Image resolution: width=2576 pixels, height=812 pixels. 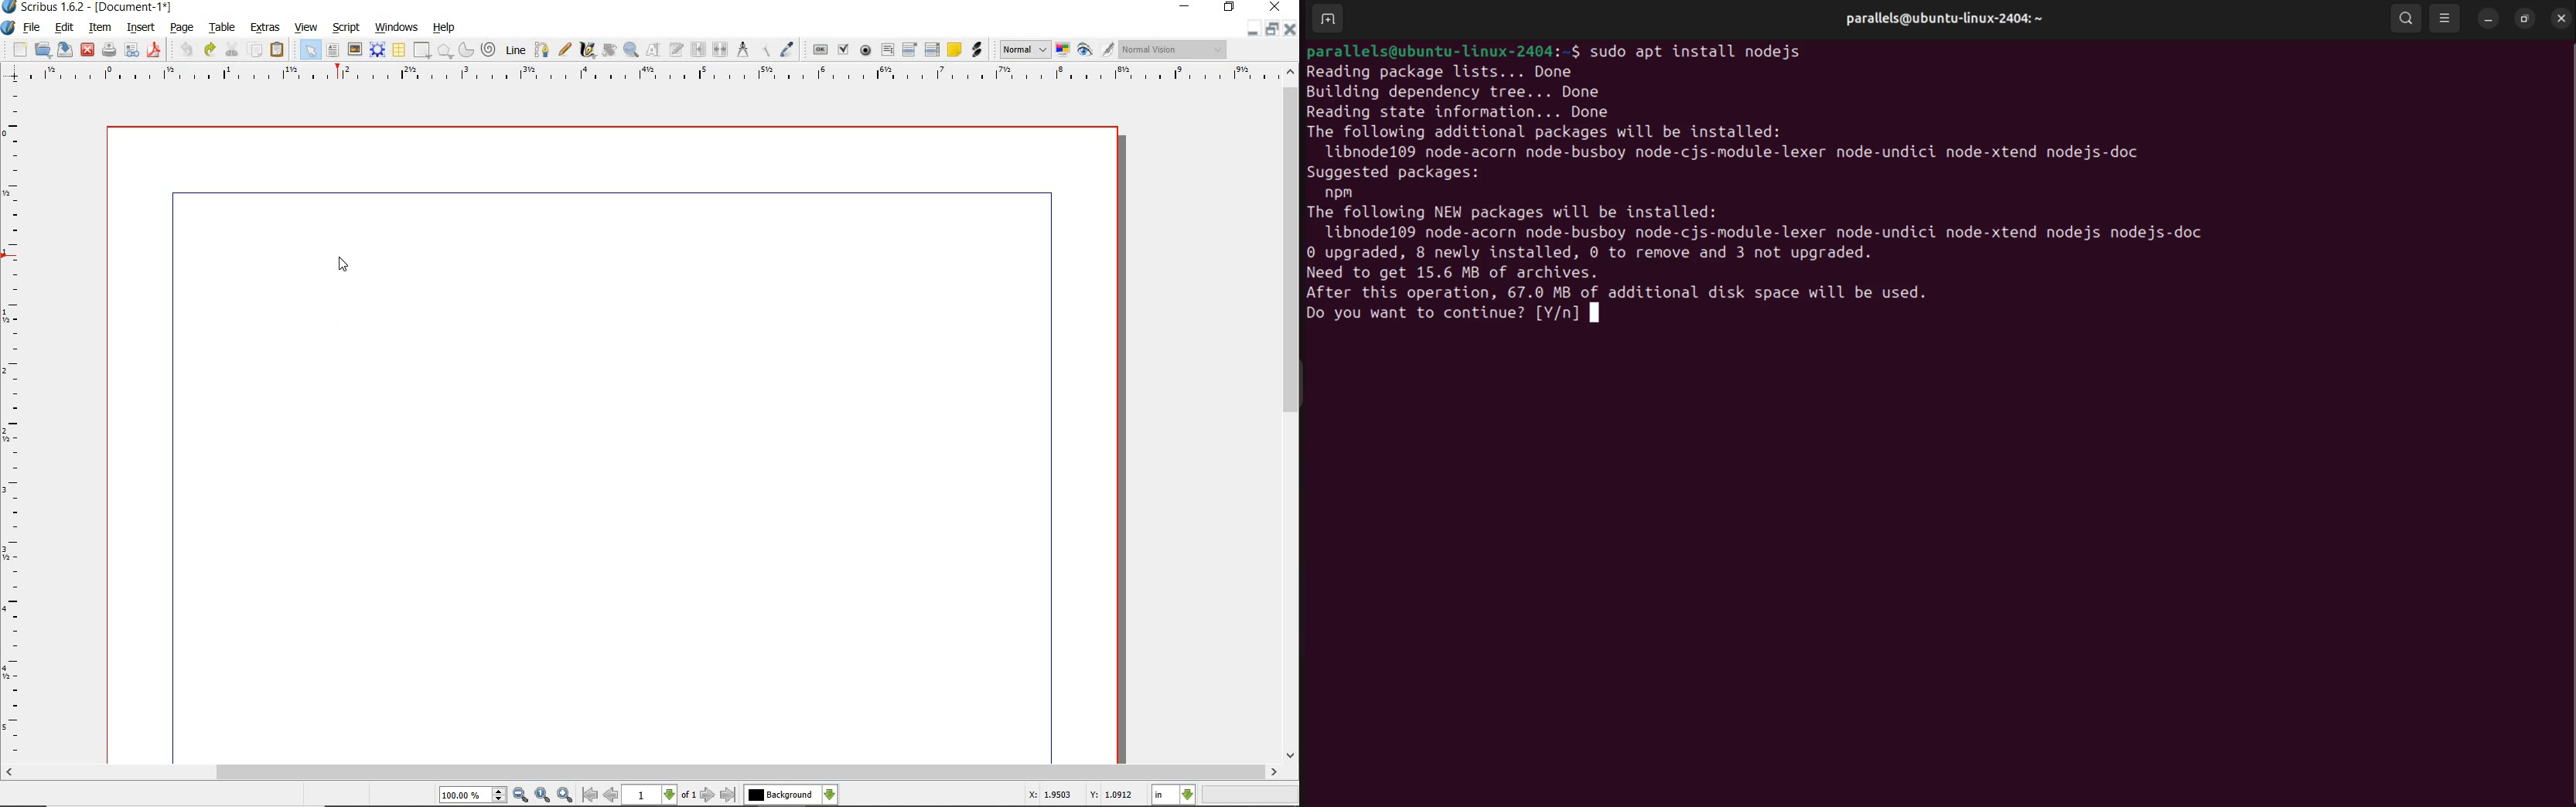 I want to click on toggle color management system, so click(x=1064, y=51).